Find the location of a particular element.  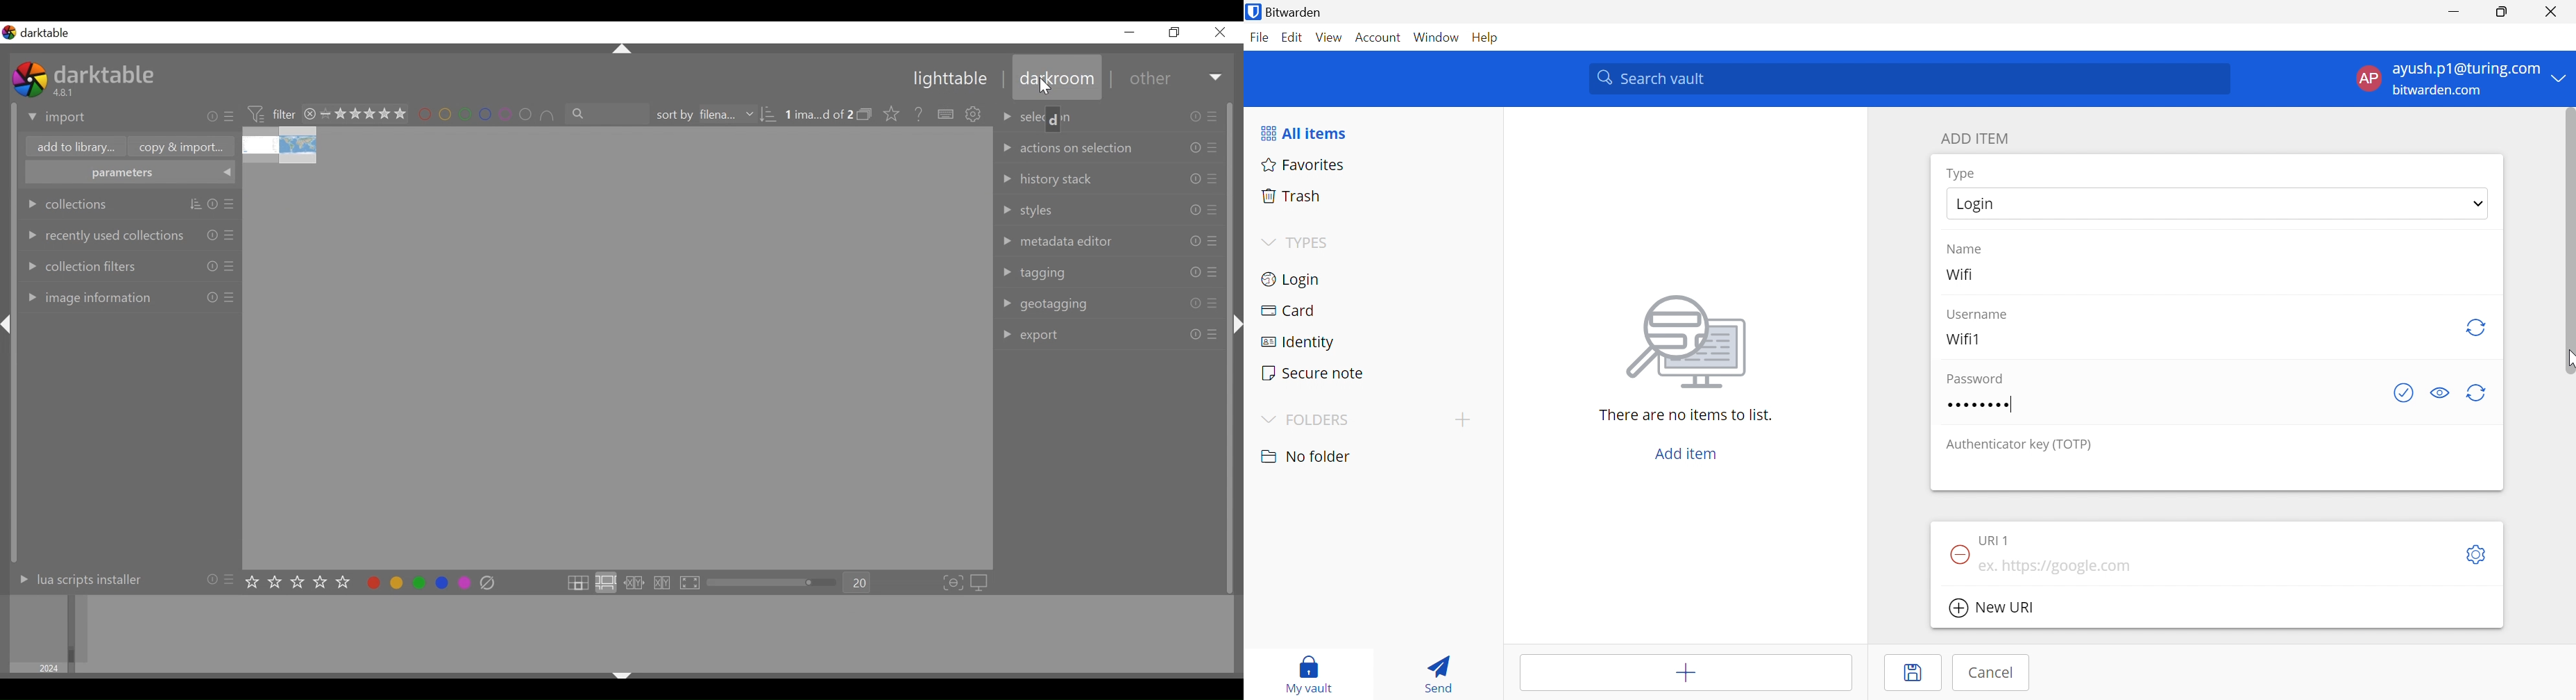

 is located at coordinates (1192, 119).